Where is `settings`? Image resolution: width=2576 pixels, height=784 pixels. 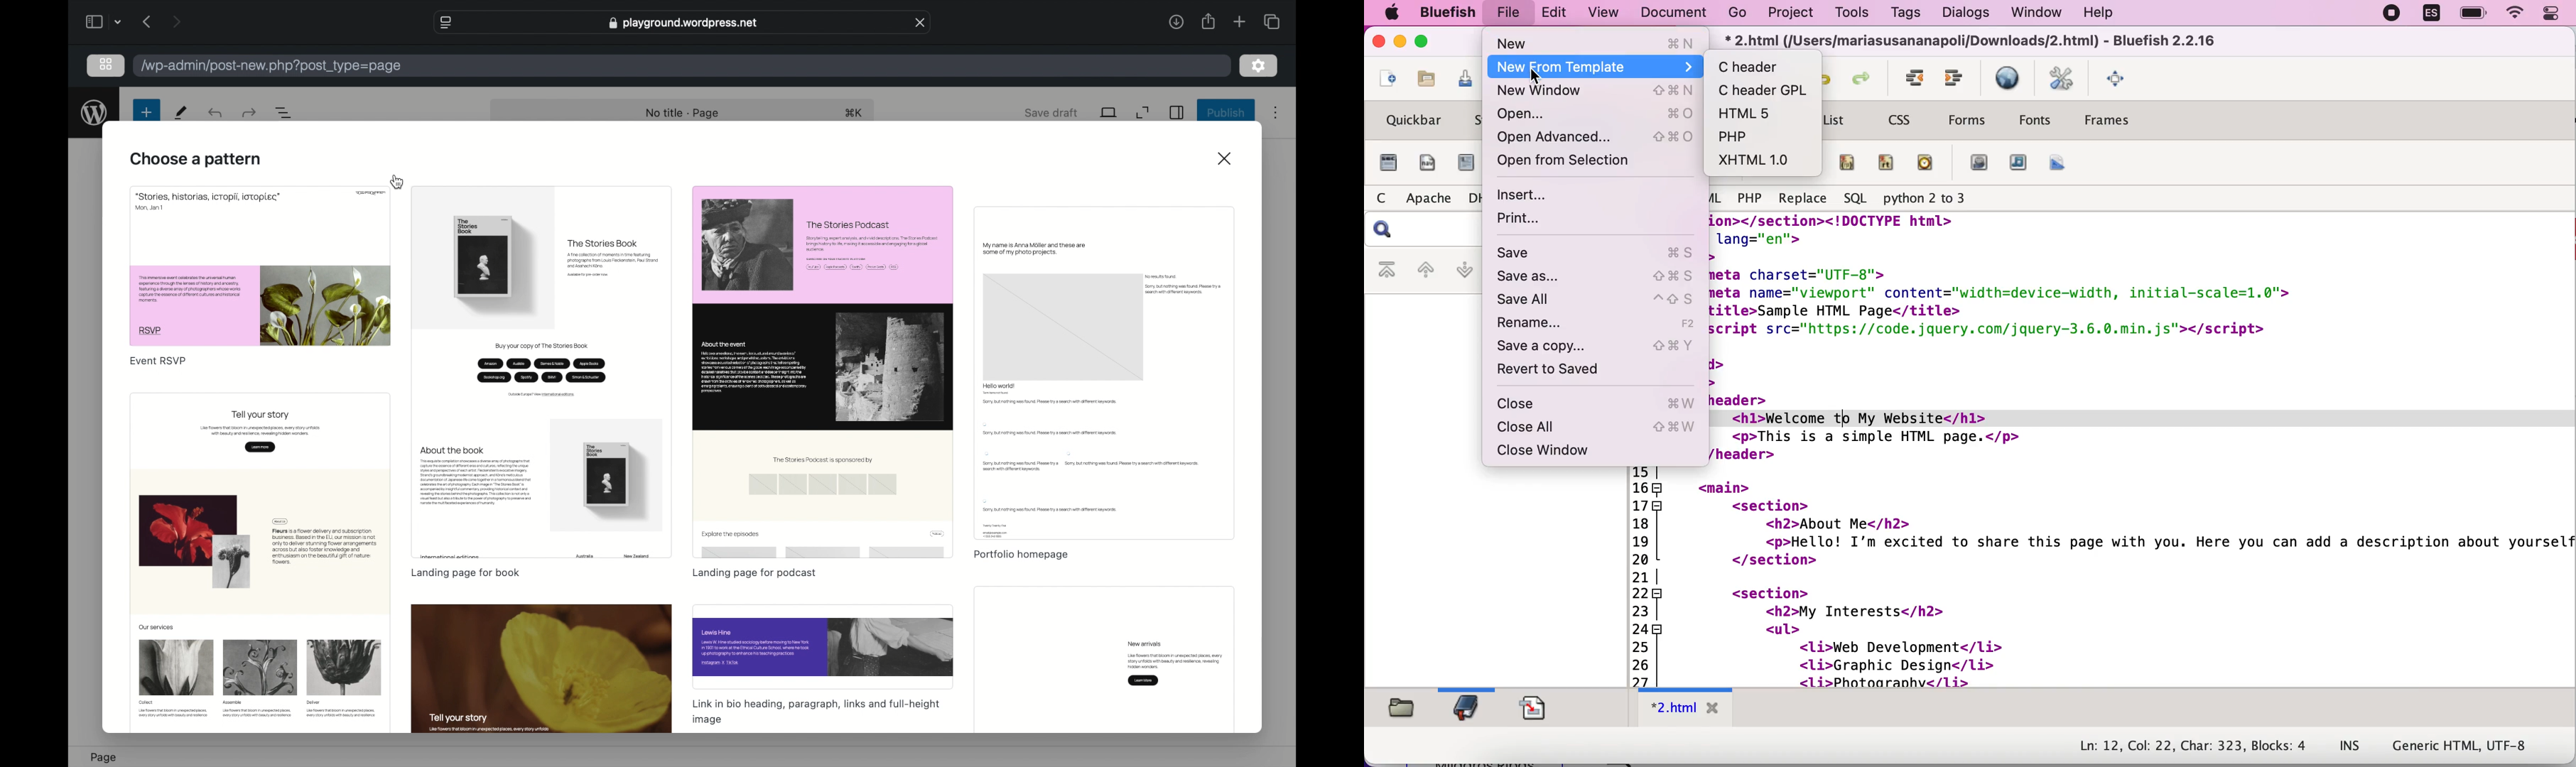
settings is located at coordinates (1258, 65).